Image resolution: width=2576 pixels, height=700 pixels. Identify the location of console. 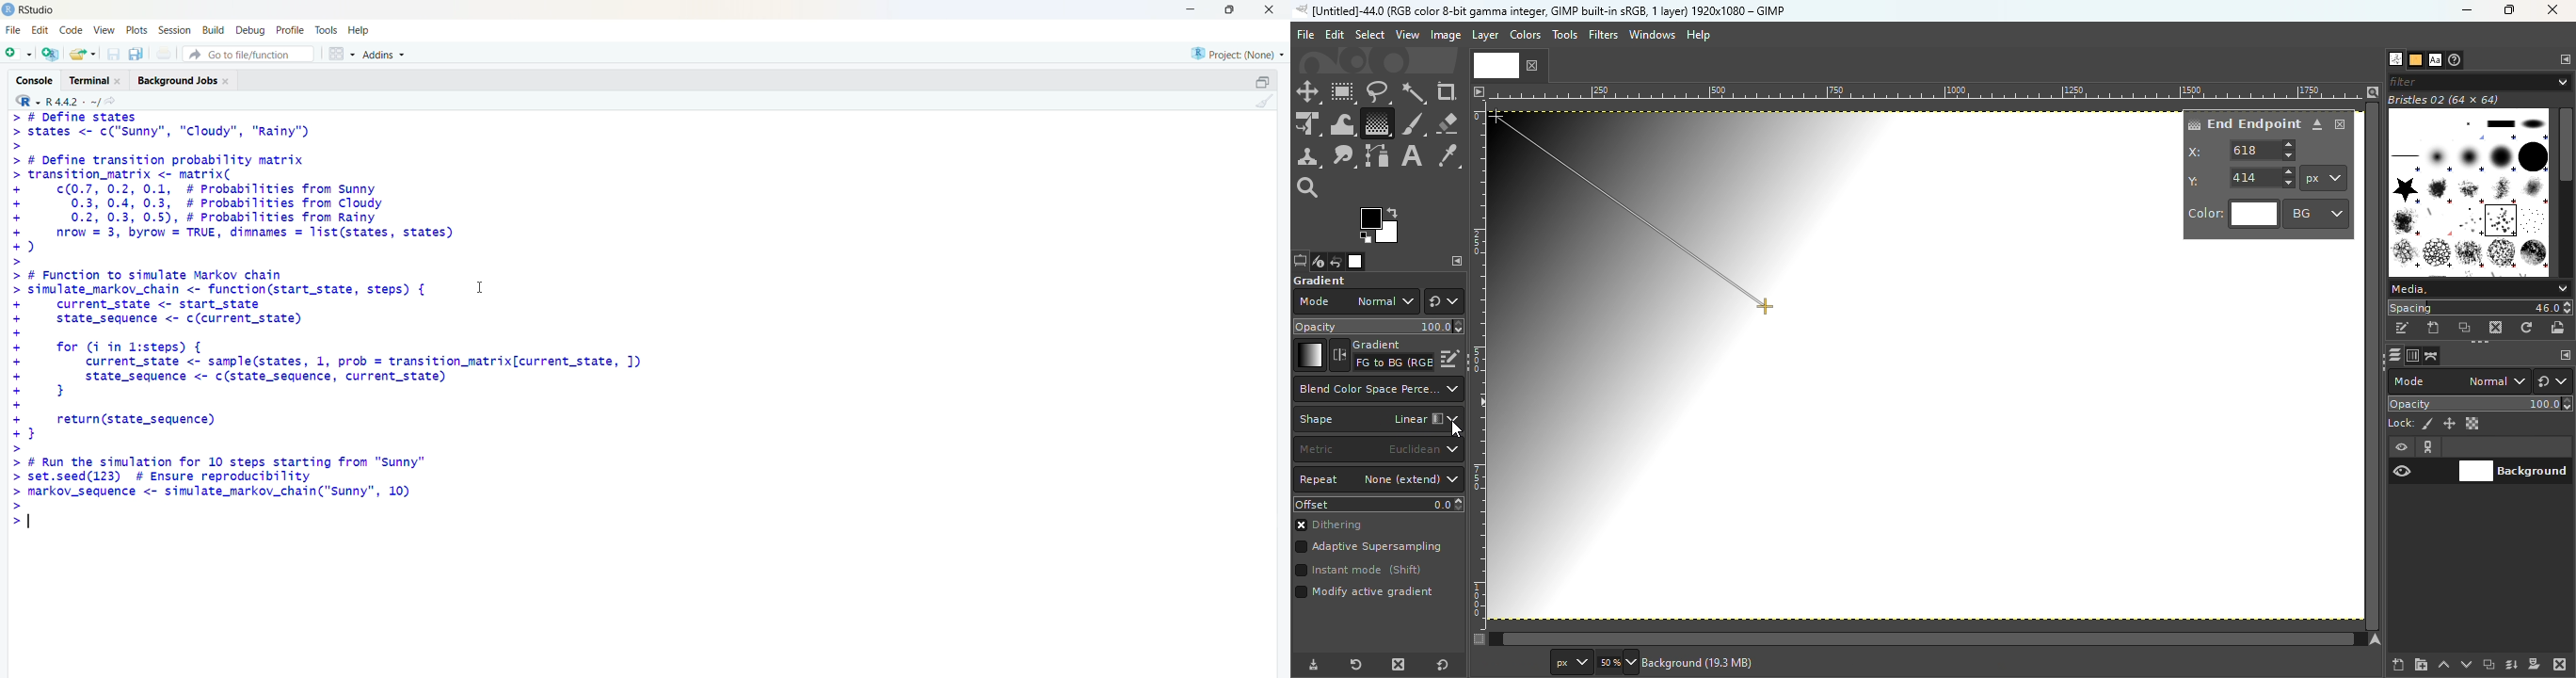
(33, 79).